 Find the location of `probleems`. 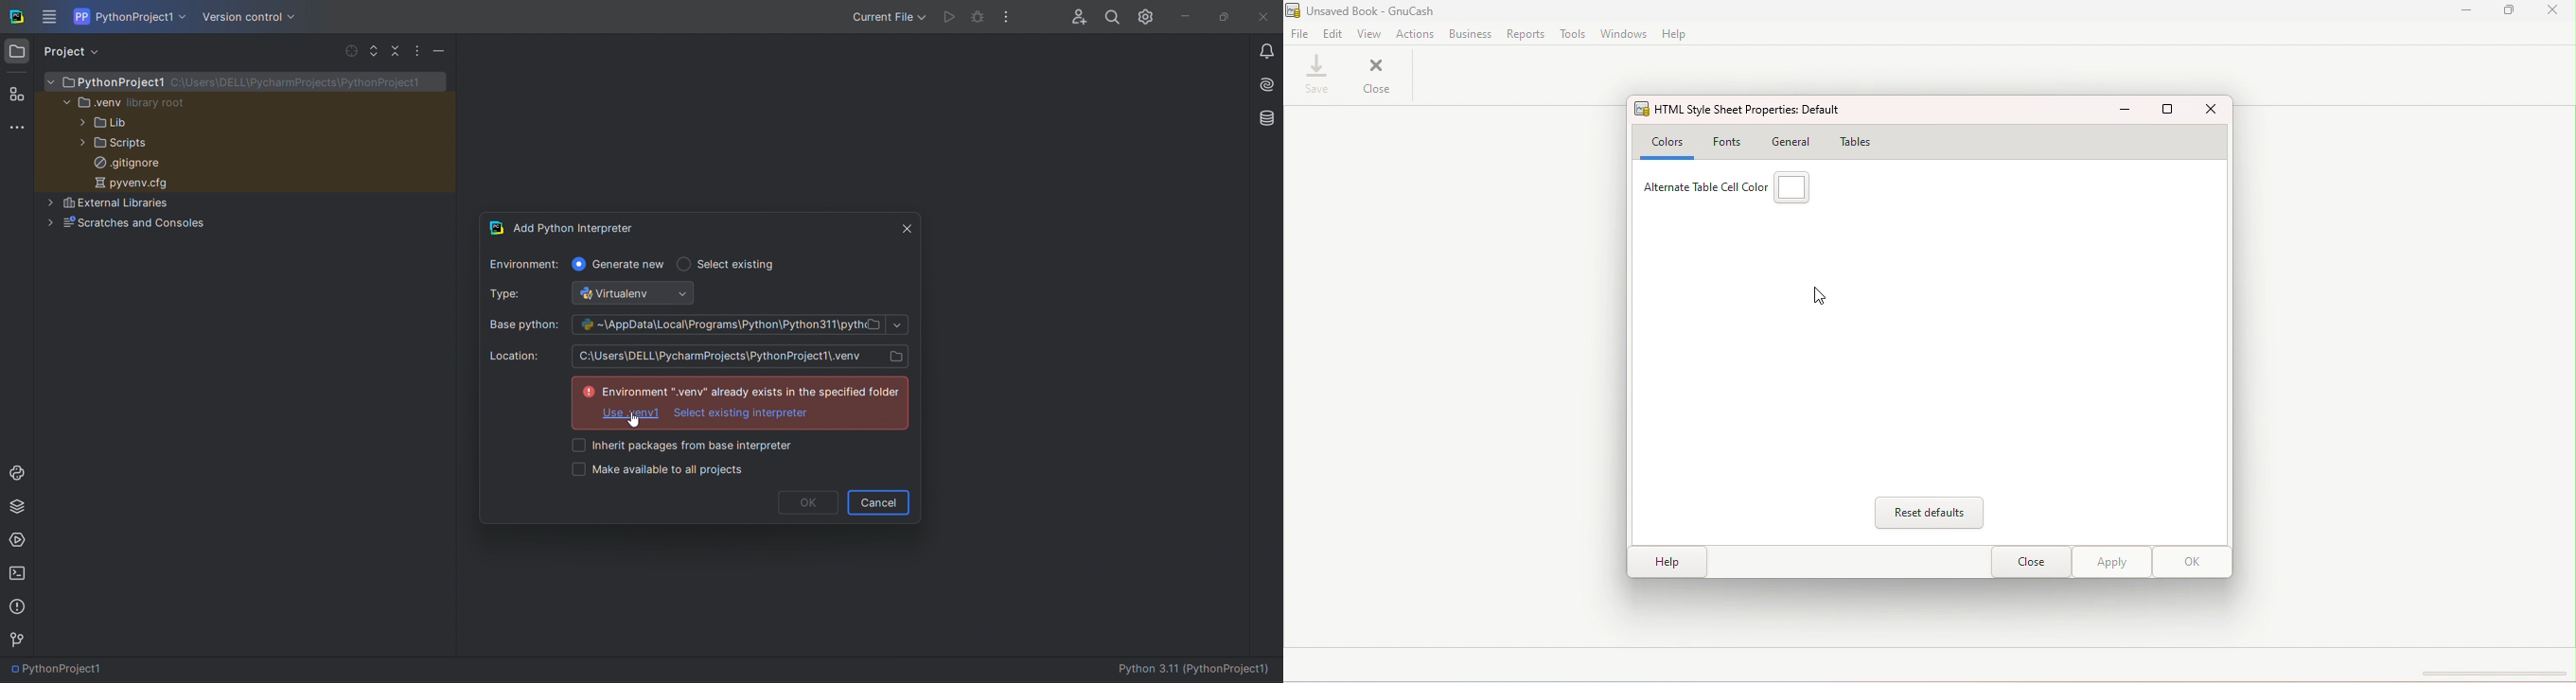

probleems is located at coordinates (19, 606).